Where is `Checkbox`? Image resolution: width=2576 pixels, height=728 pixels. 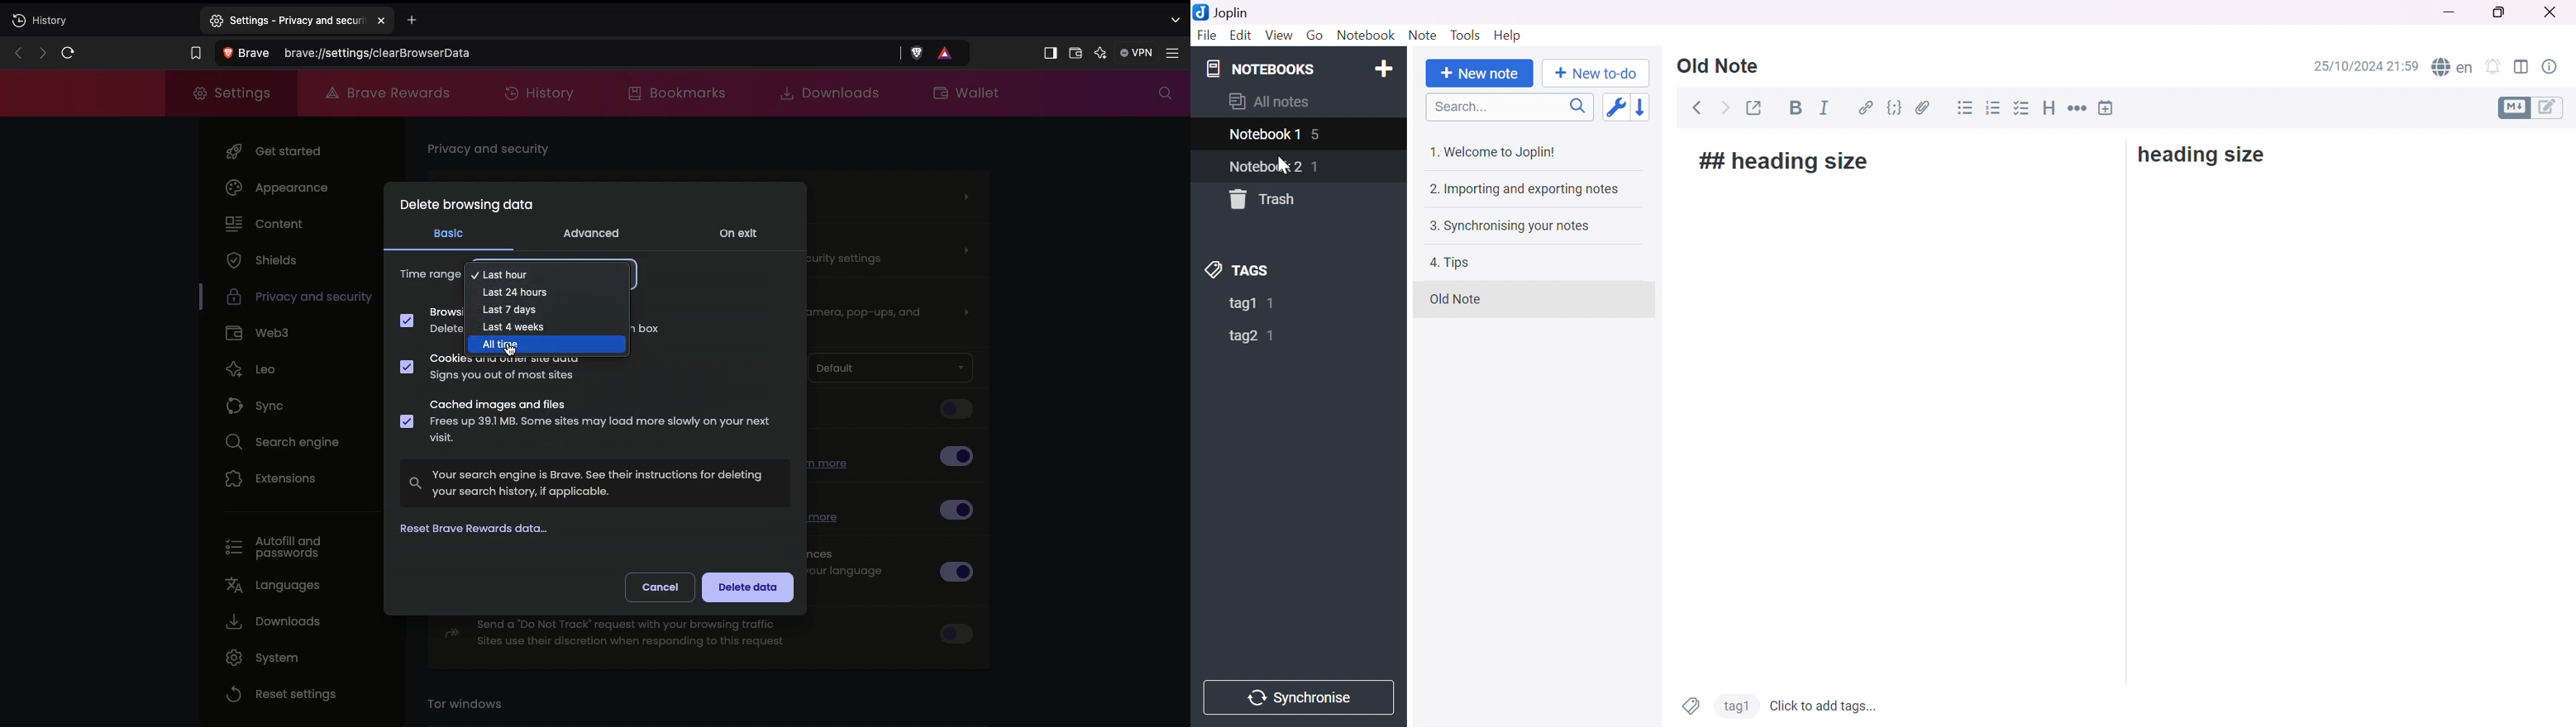 Checkbox is located at coordinates (2023, 107).